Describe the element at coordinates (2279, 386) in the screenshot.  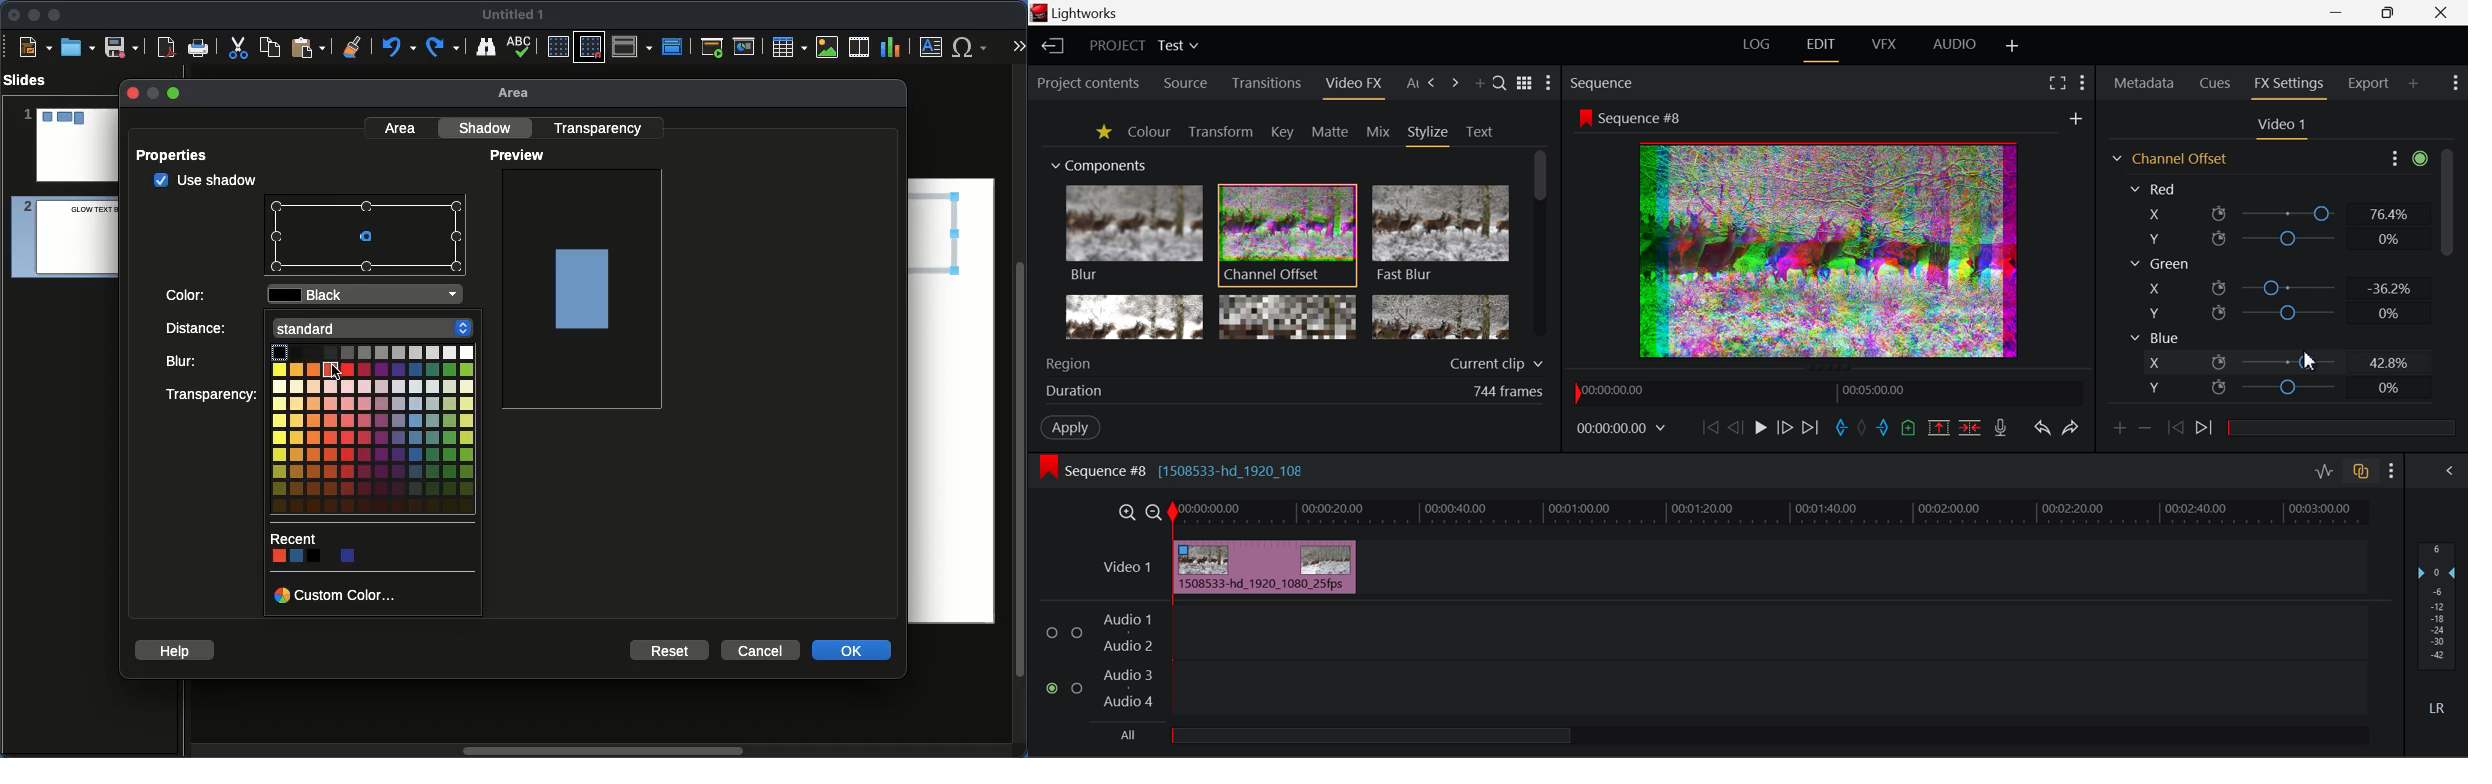
I see `Blue Y` at that location.